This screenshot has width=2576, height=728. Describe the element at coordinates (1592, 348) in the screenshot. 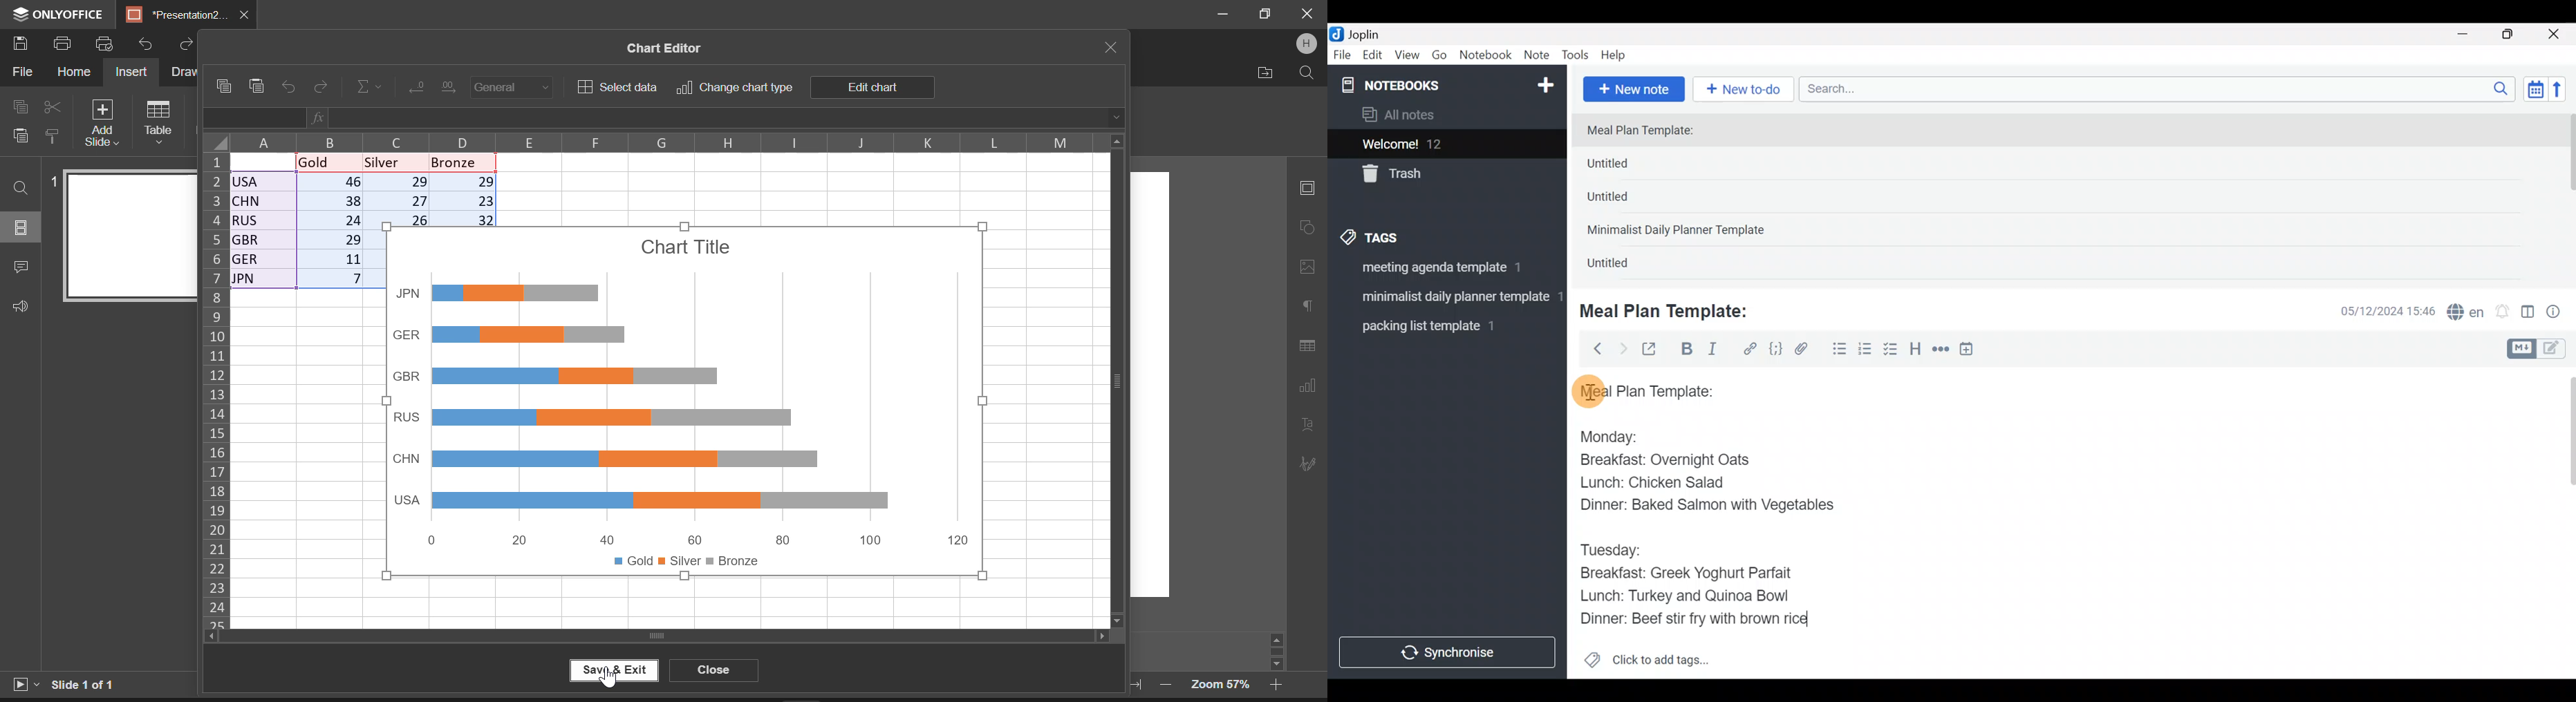

I see `Back` at that location.